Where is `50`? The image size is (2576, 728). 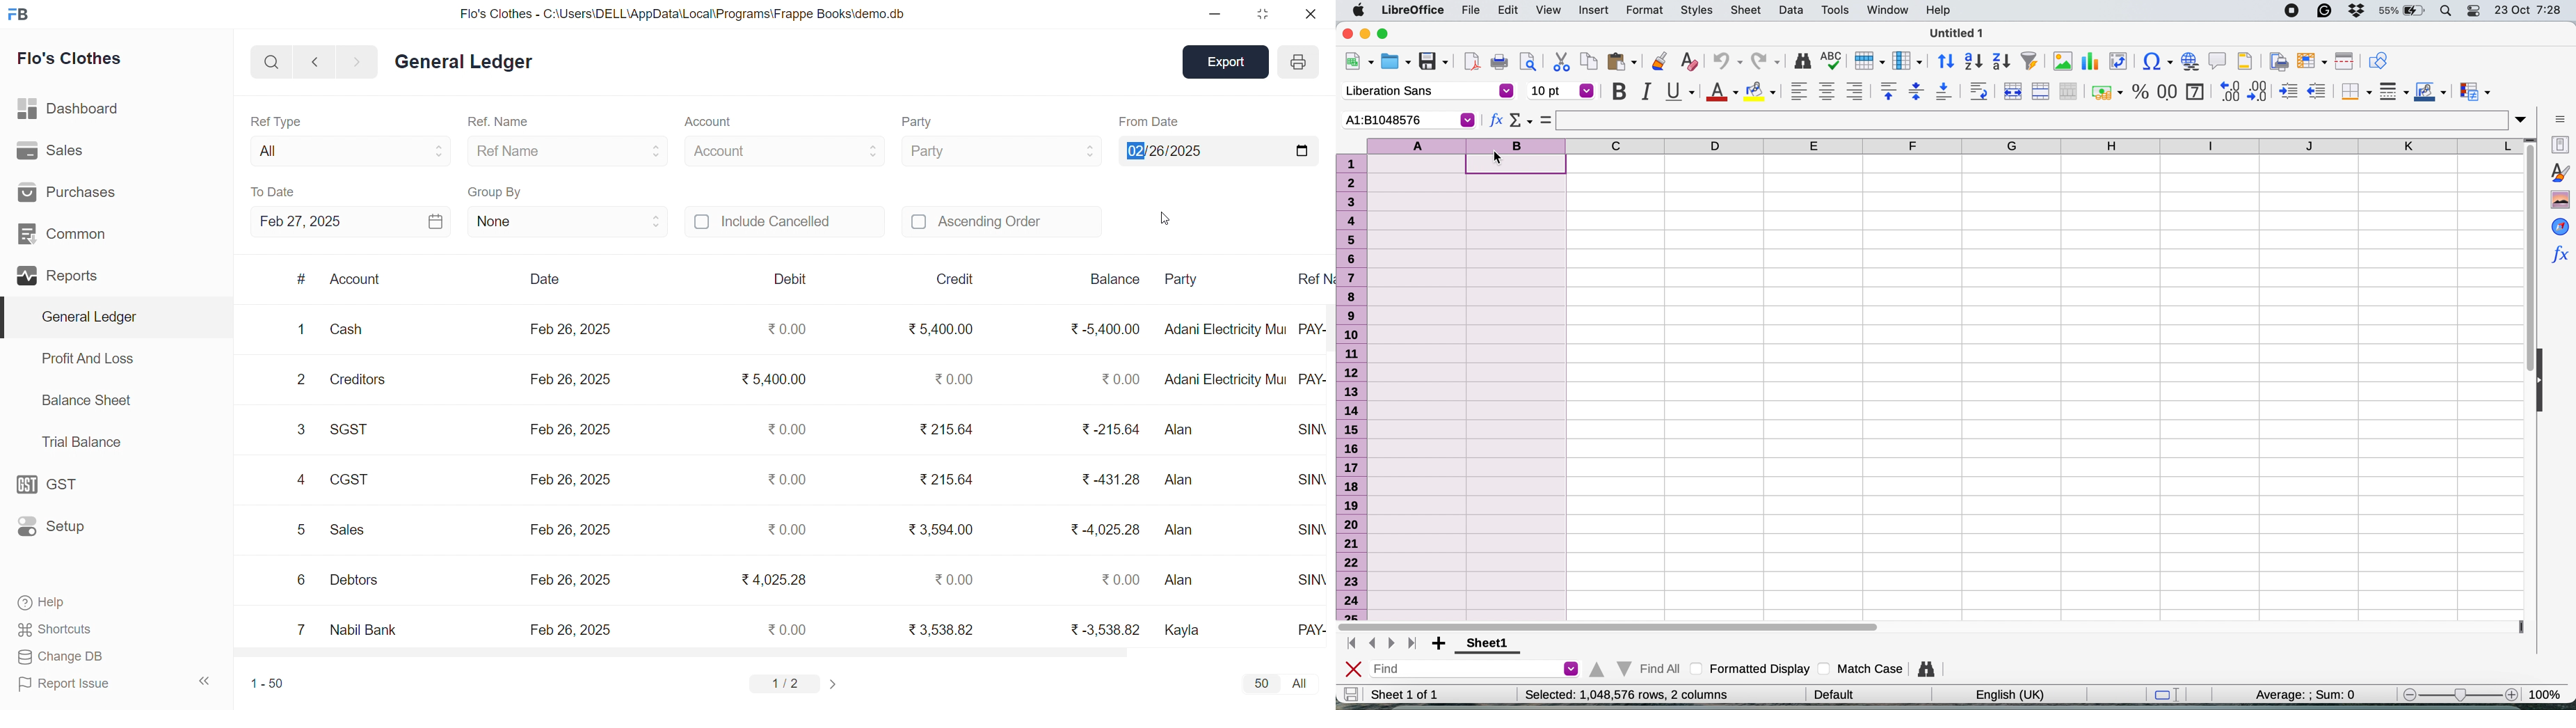
50 is located at coordinates (1261, 683).